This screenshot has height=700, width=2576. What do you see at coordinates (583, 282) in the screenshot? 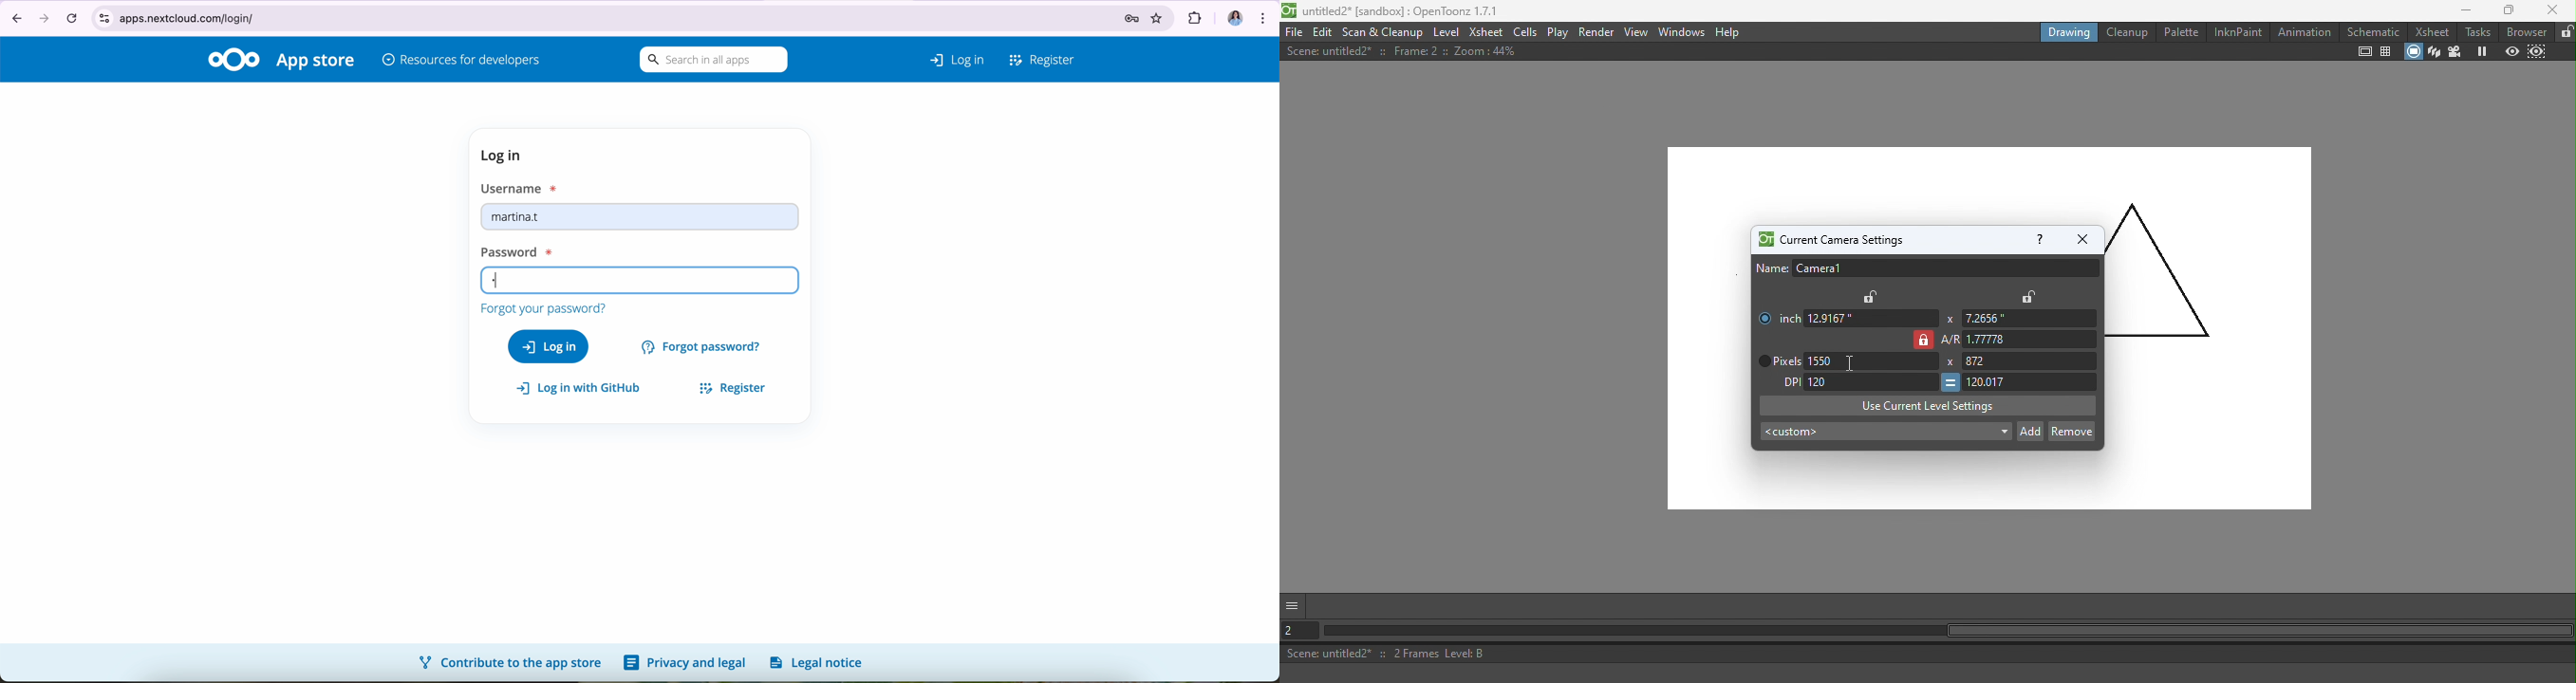
I see `cursor` at bounding box center [583, 282].